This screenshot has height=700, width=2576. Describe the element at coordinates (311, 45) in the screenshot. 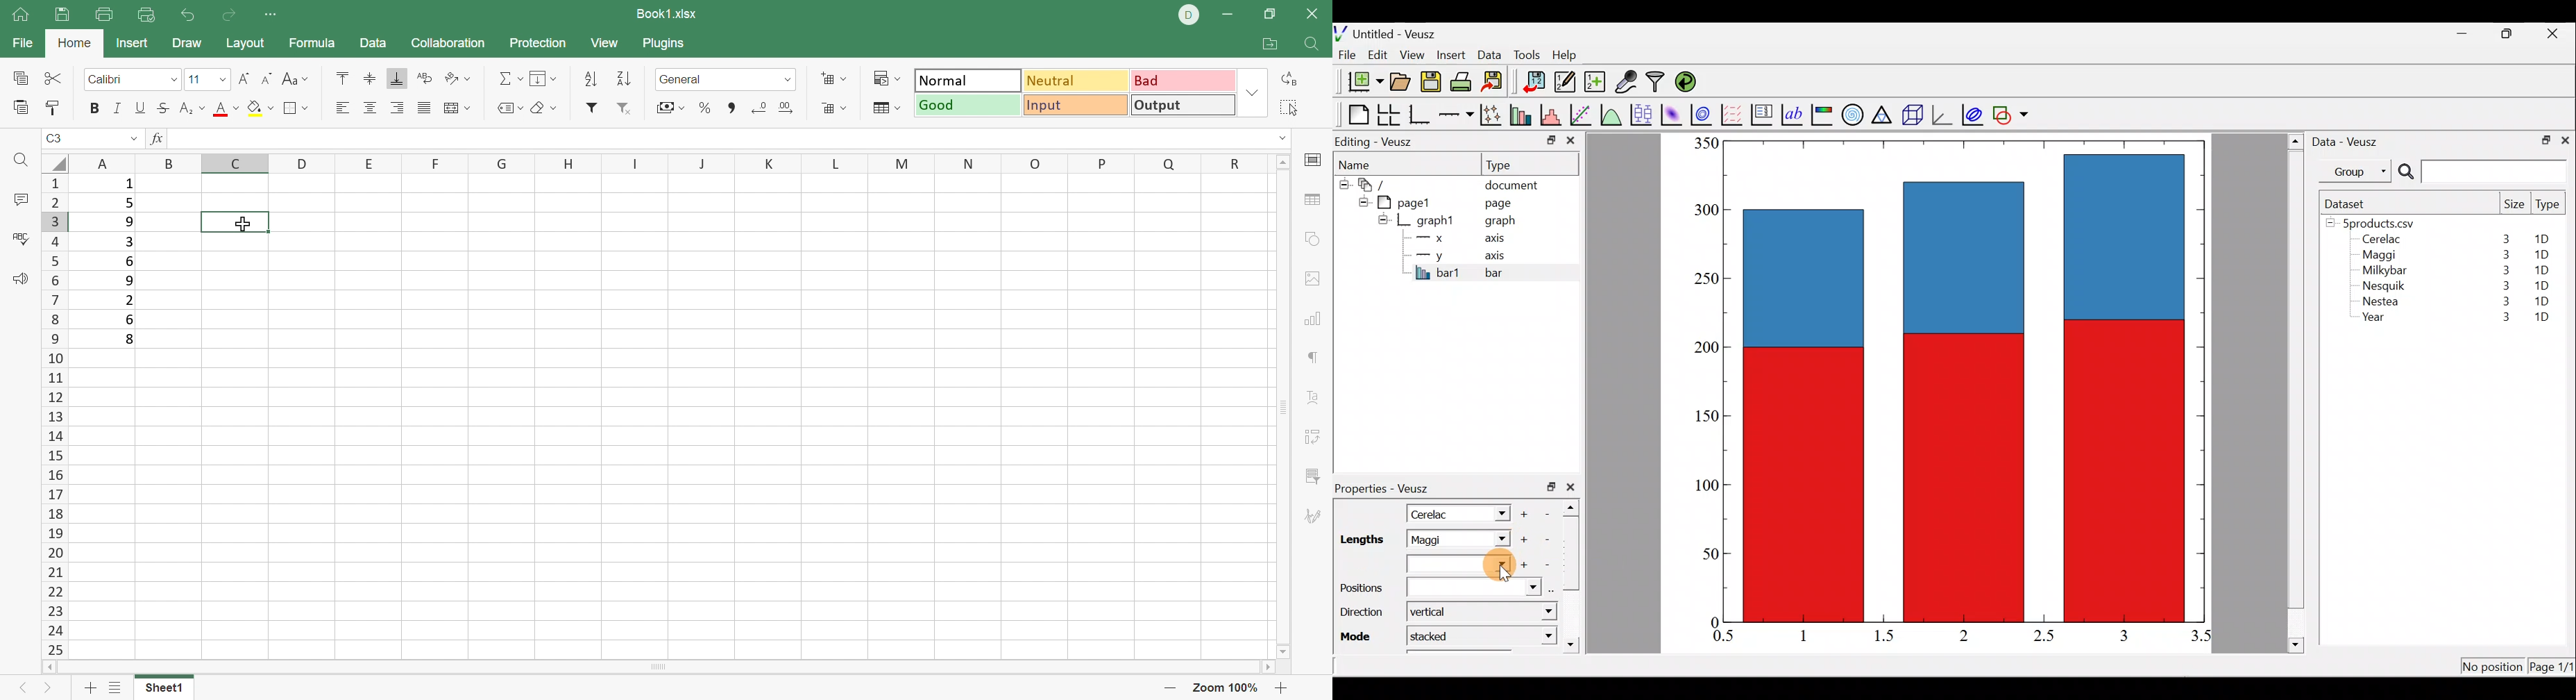

I see `Formula` at that location.